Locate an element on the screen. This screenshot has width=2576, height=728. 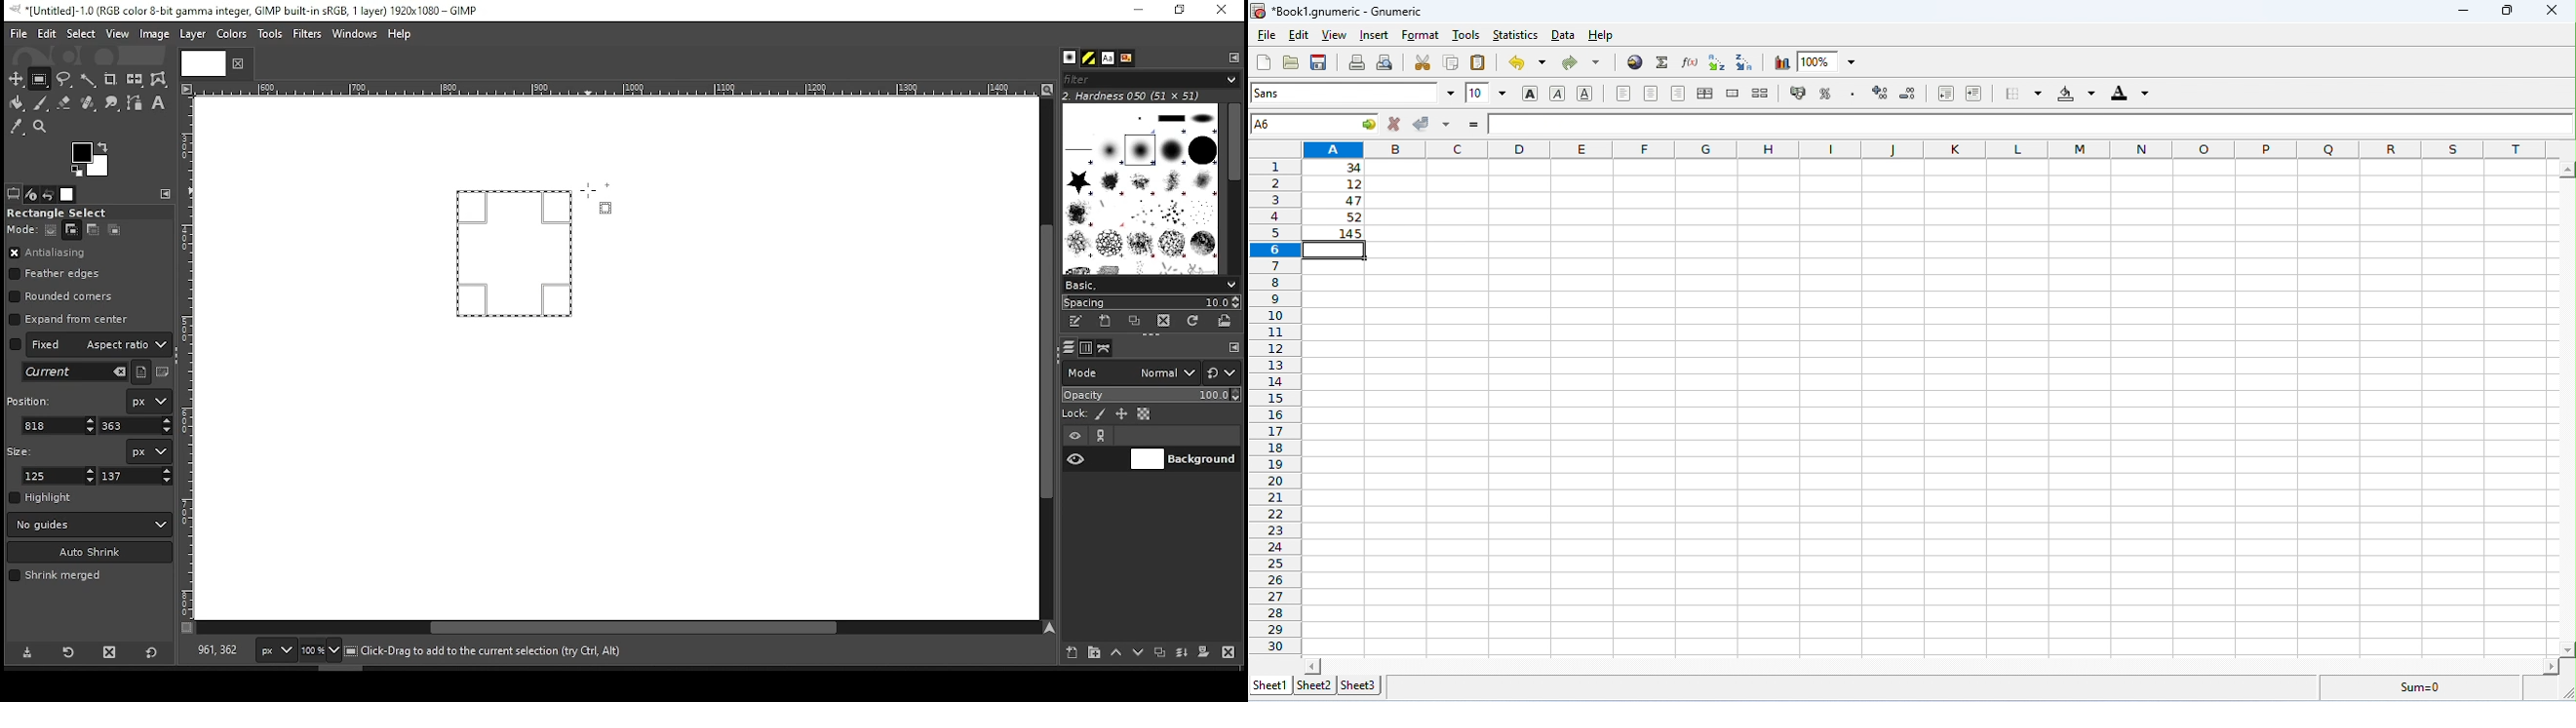
configure this tab is located at coordinates (1235, 57).